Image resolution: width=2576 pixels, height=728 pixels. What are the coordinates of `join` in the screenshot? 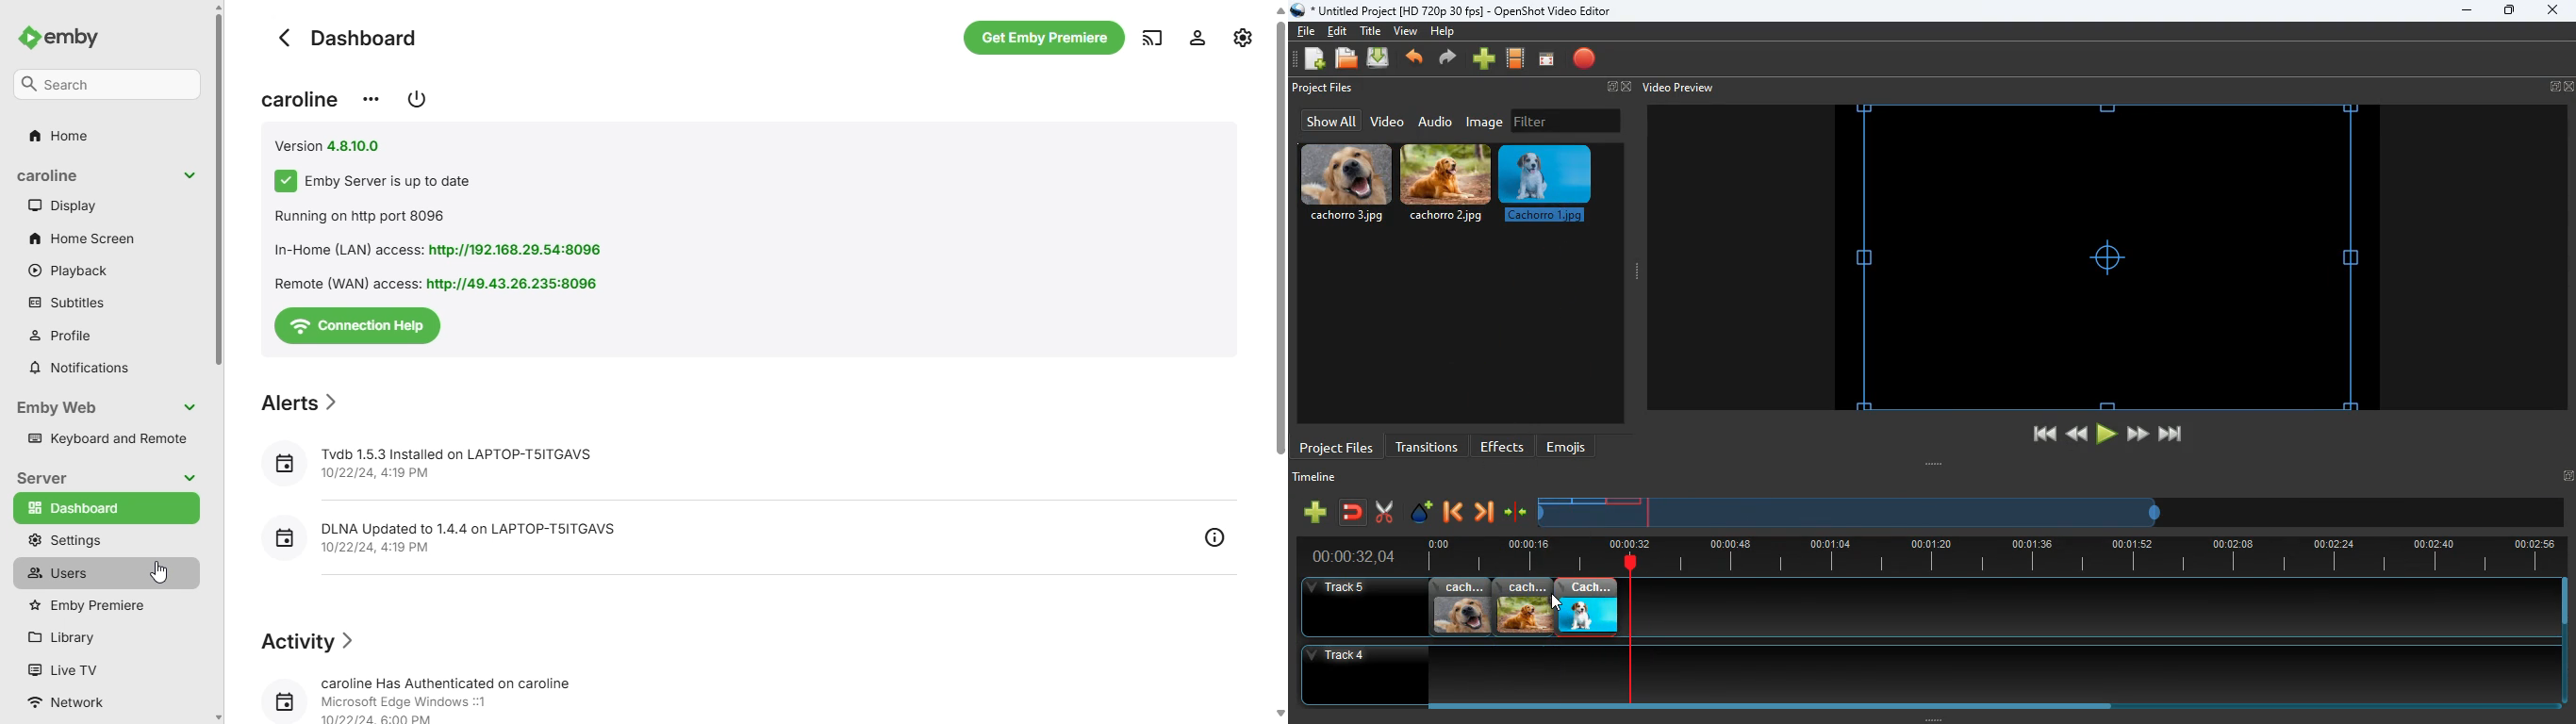 It's located at (1354, 514).